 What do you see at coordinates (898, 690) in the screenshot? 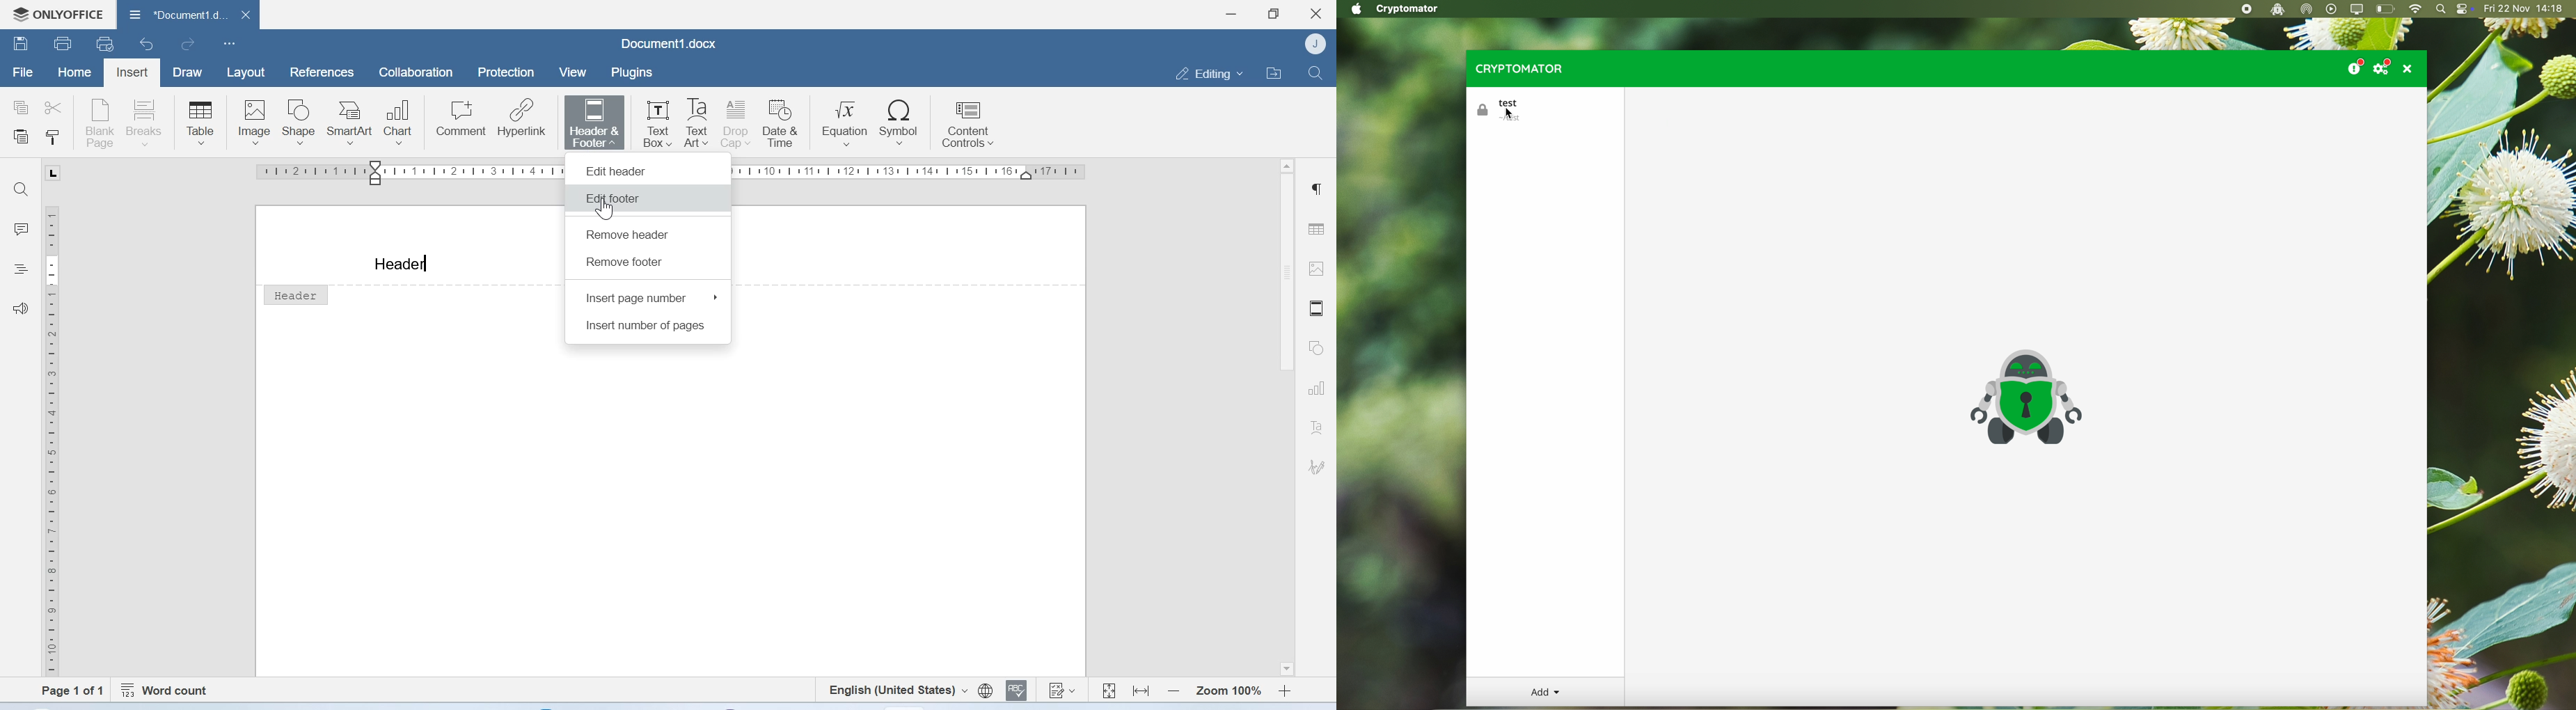
I see `Set text language` at bounding box center [898, 690].